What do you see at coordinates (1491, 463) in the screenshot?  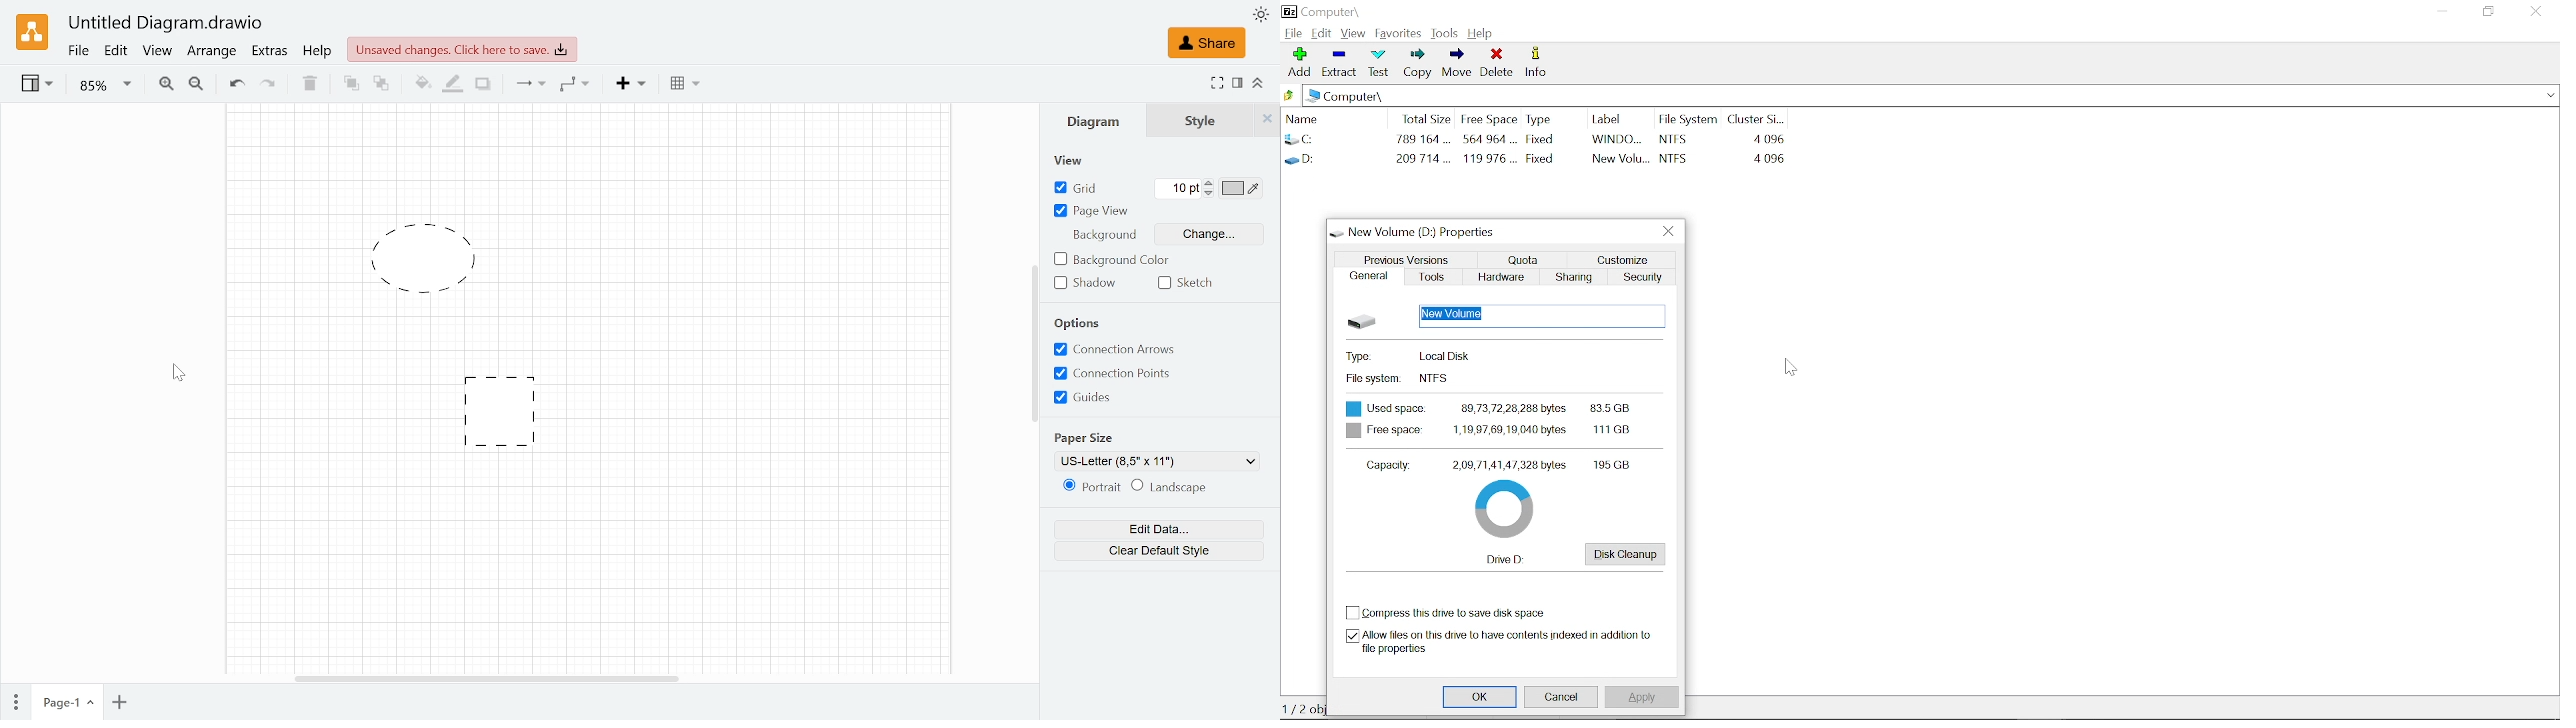 I see `Capacity: 2,09,71,41,47,328 bytes 195GB` at bounding box center [1491, 463].